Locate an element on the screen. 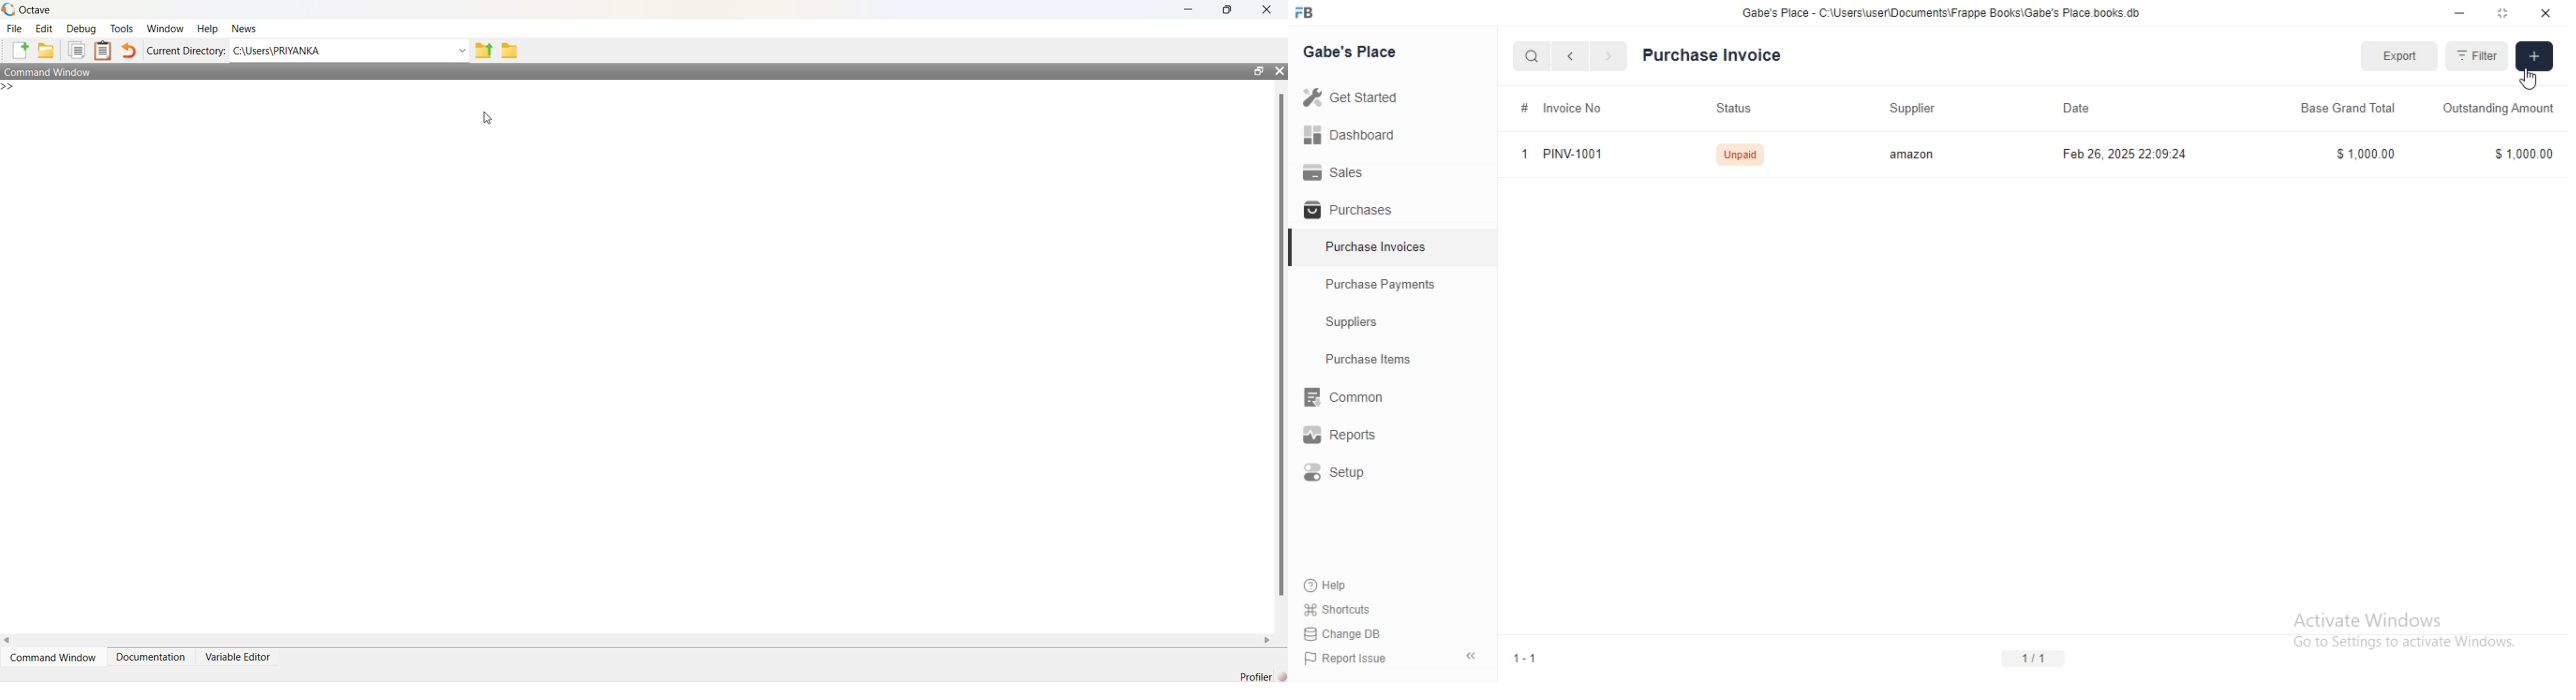 The width and height of the screenshot is (2576, 700). Filter is located at coordinates (2475, 56).